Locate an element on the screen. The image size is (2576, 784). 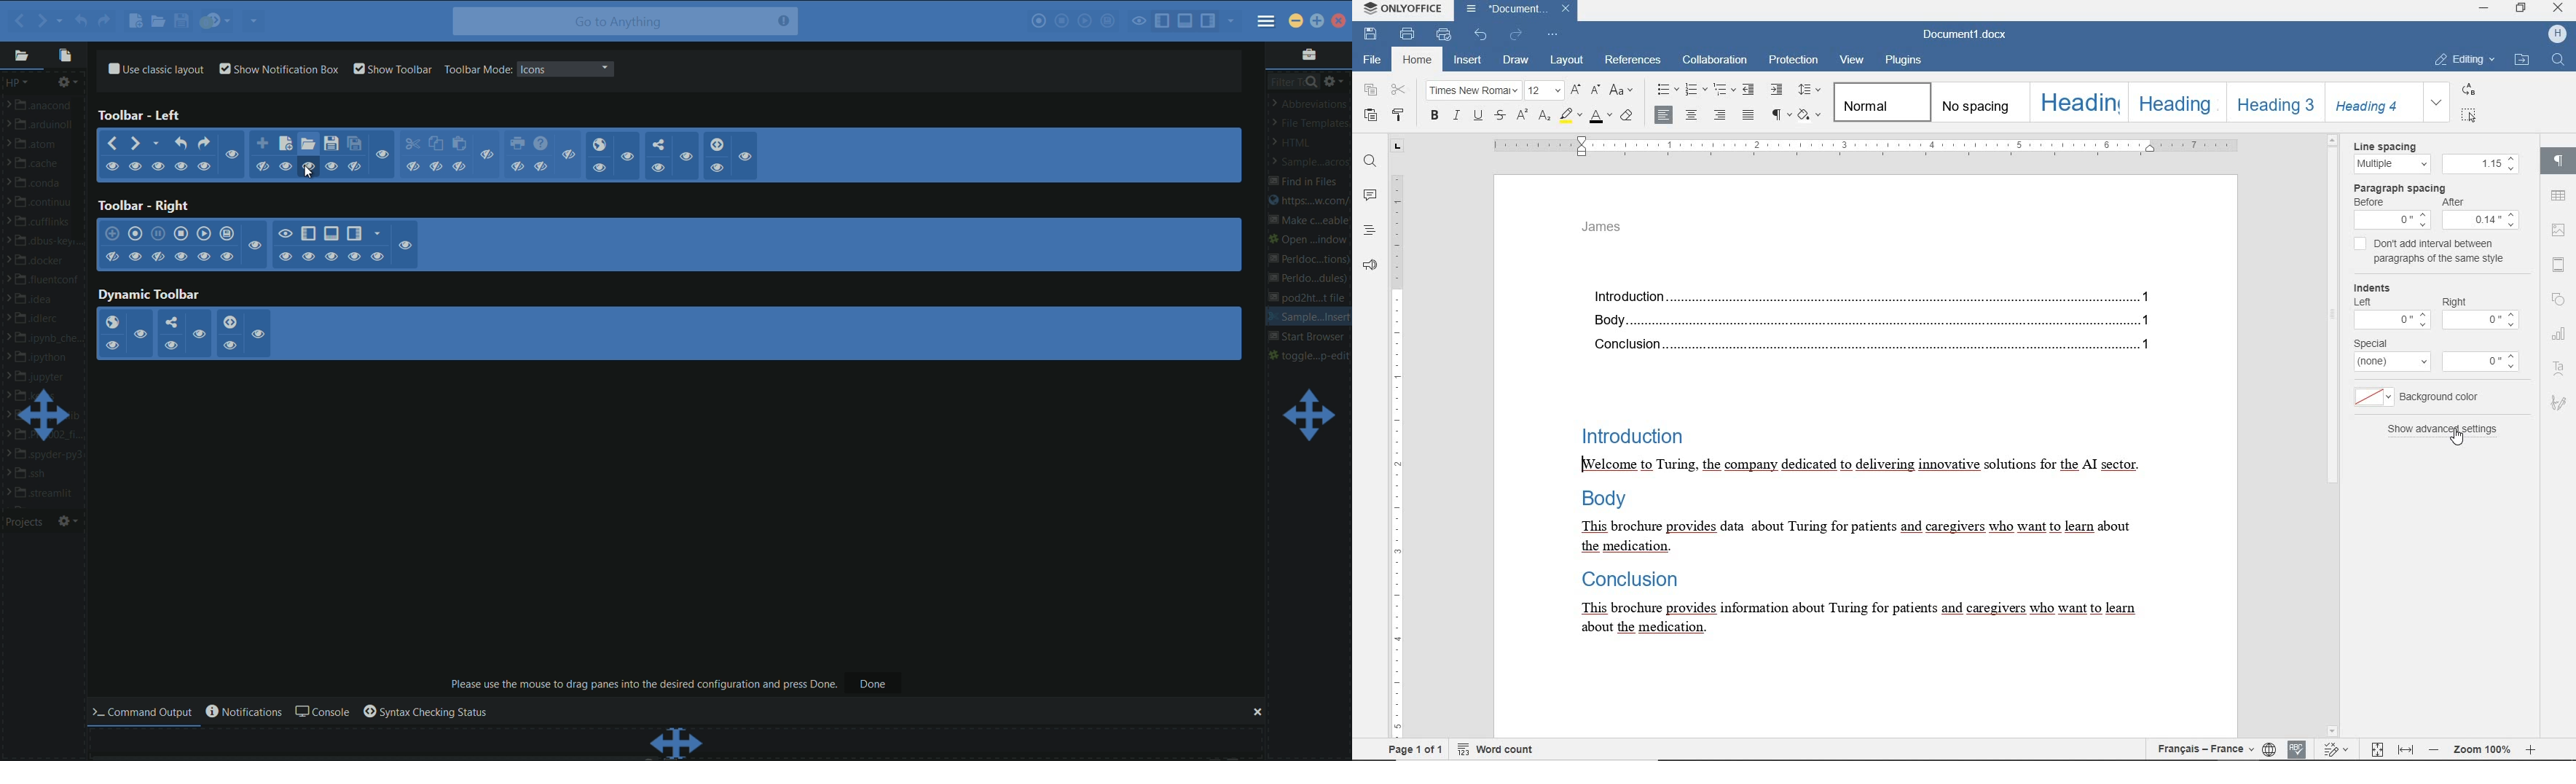
heading 1 is located at coordinates (2078, 103).